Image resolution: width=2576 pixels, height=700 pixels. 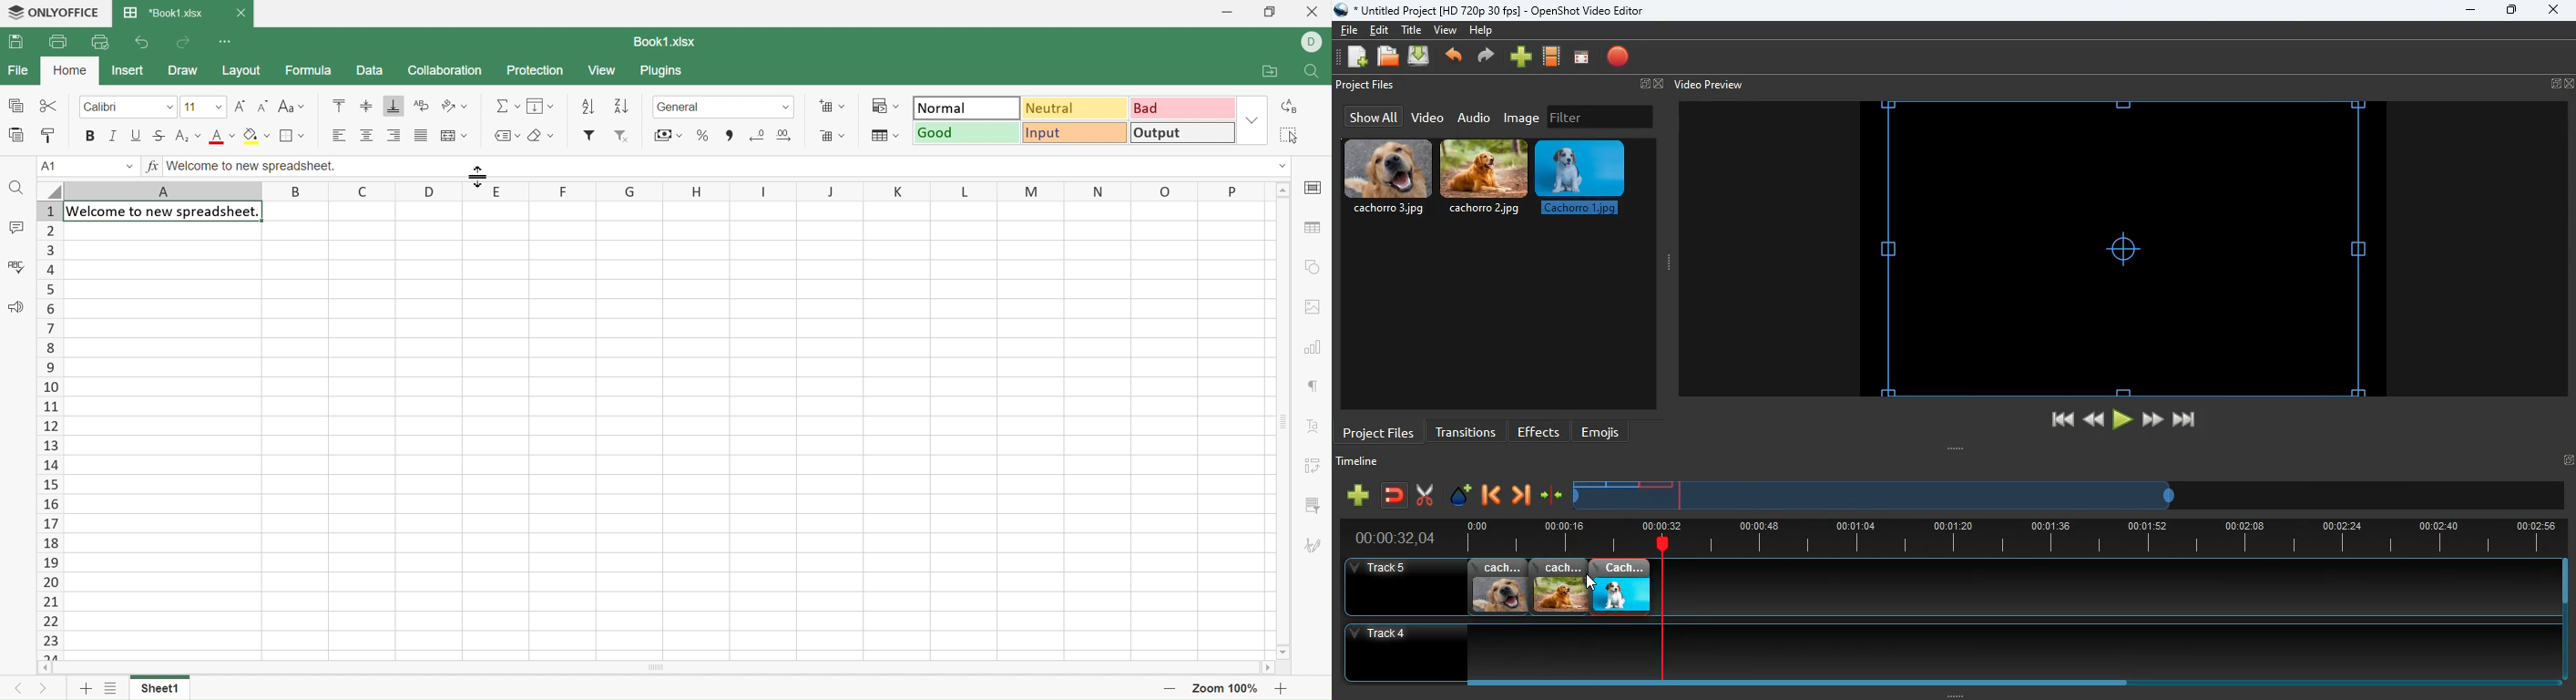 I want to click on title, so click(x=1414, y=29).